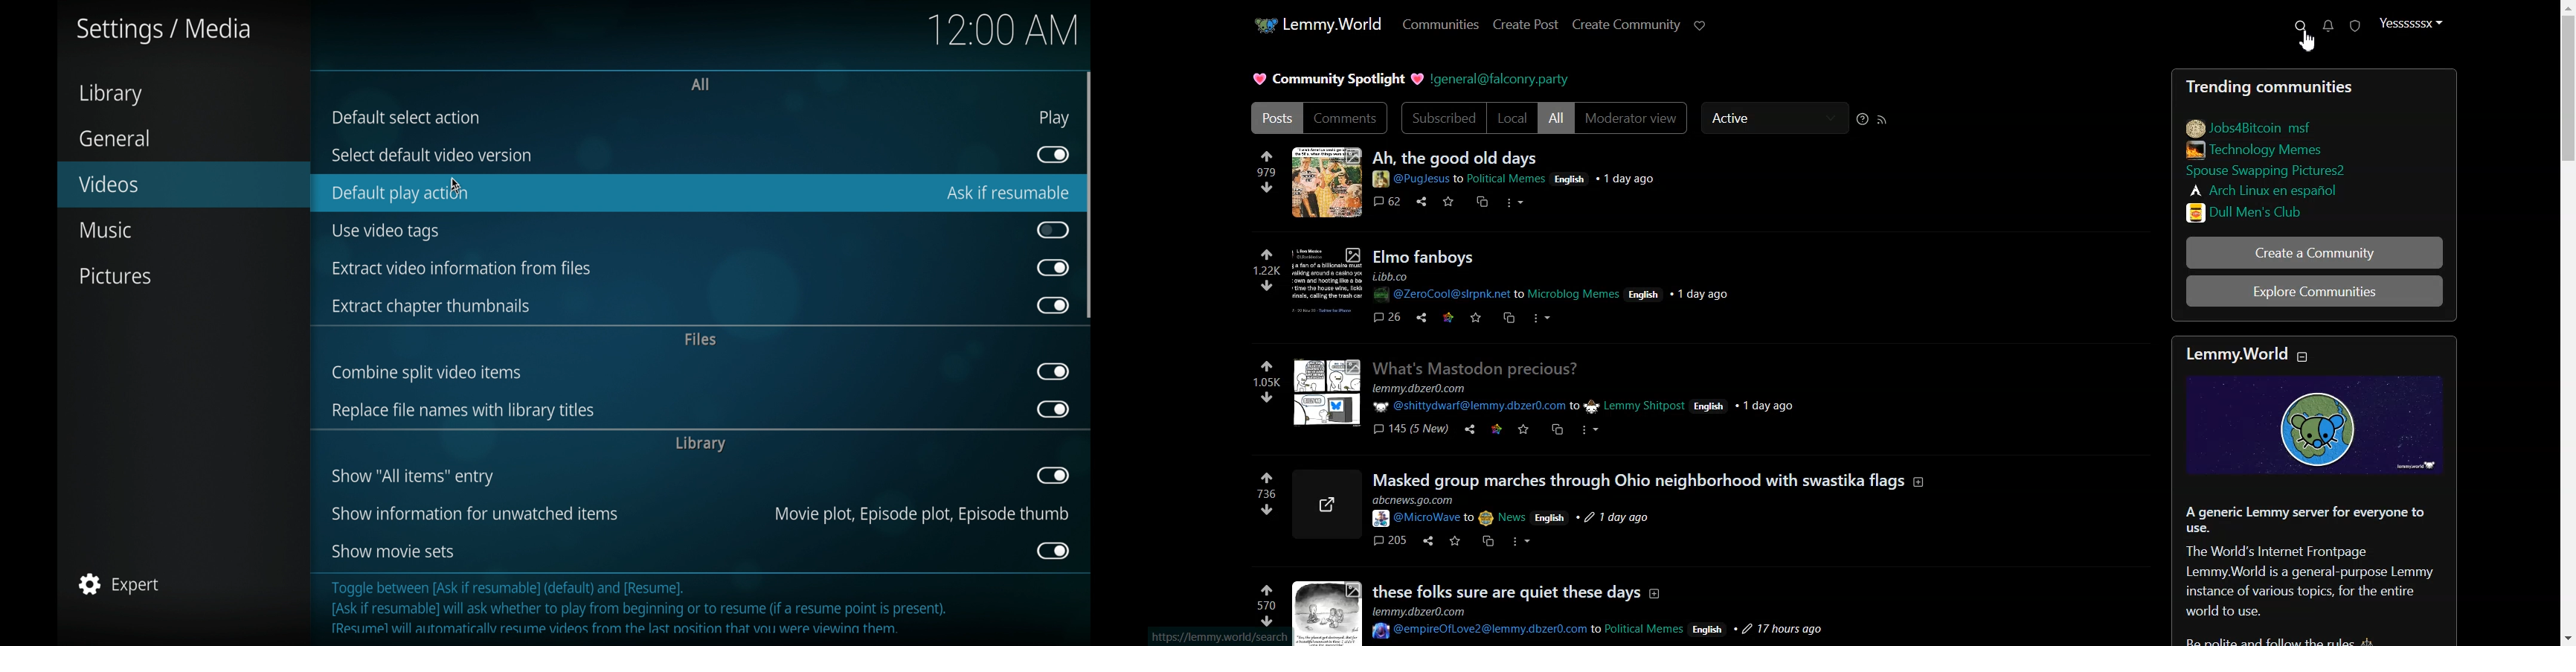 The width and height of the screenshot is (2576, 672). I want to click on link, so click(2274, 190).